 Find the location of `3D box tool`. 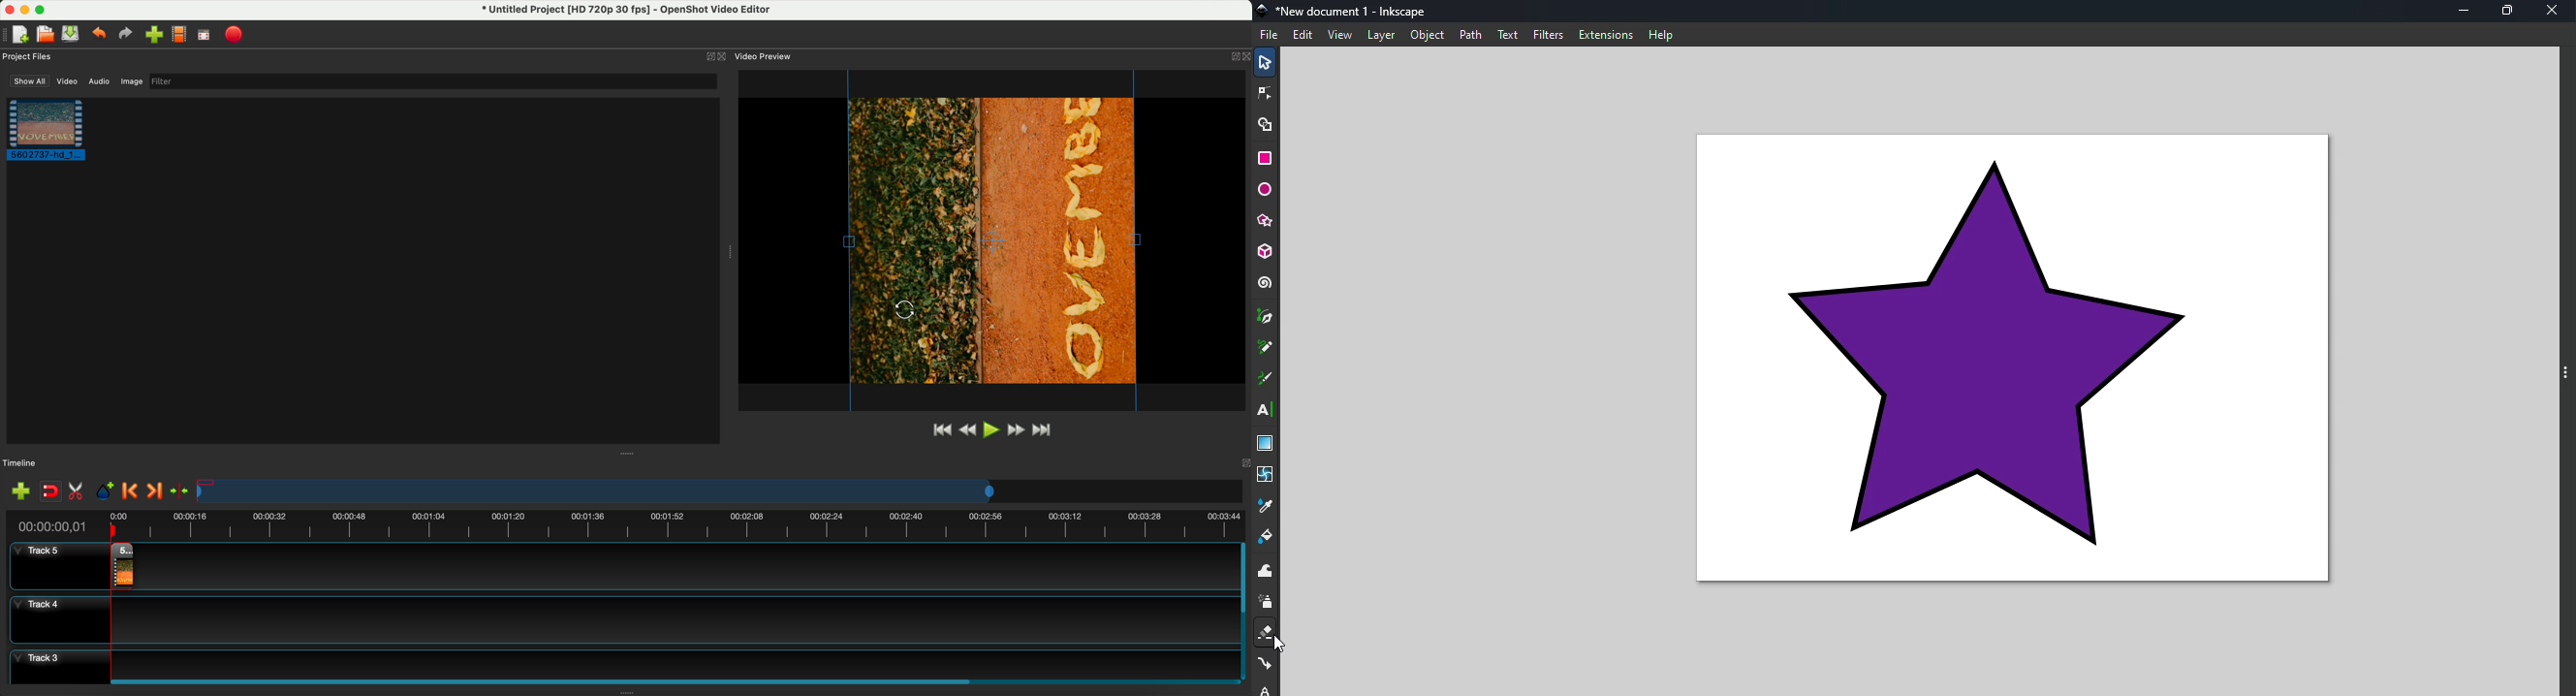

3D box tool is located at coordinates (1266, 252).